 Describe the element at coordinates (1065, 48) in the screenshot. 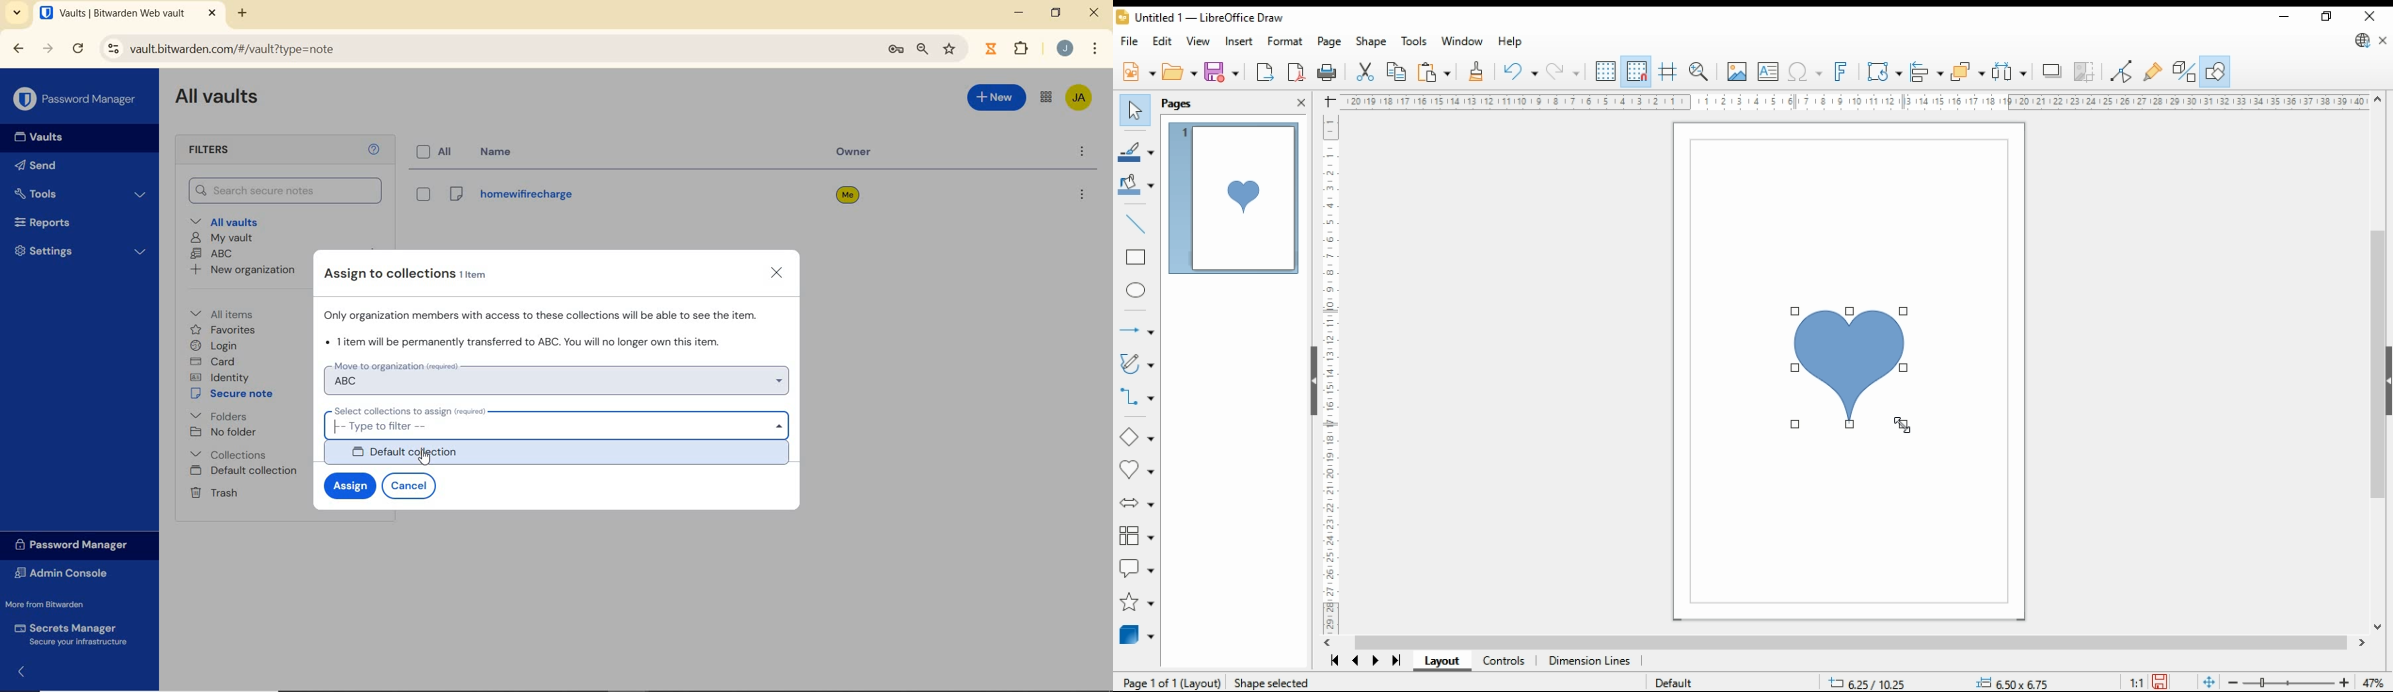

I see `Account` at that location.